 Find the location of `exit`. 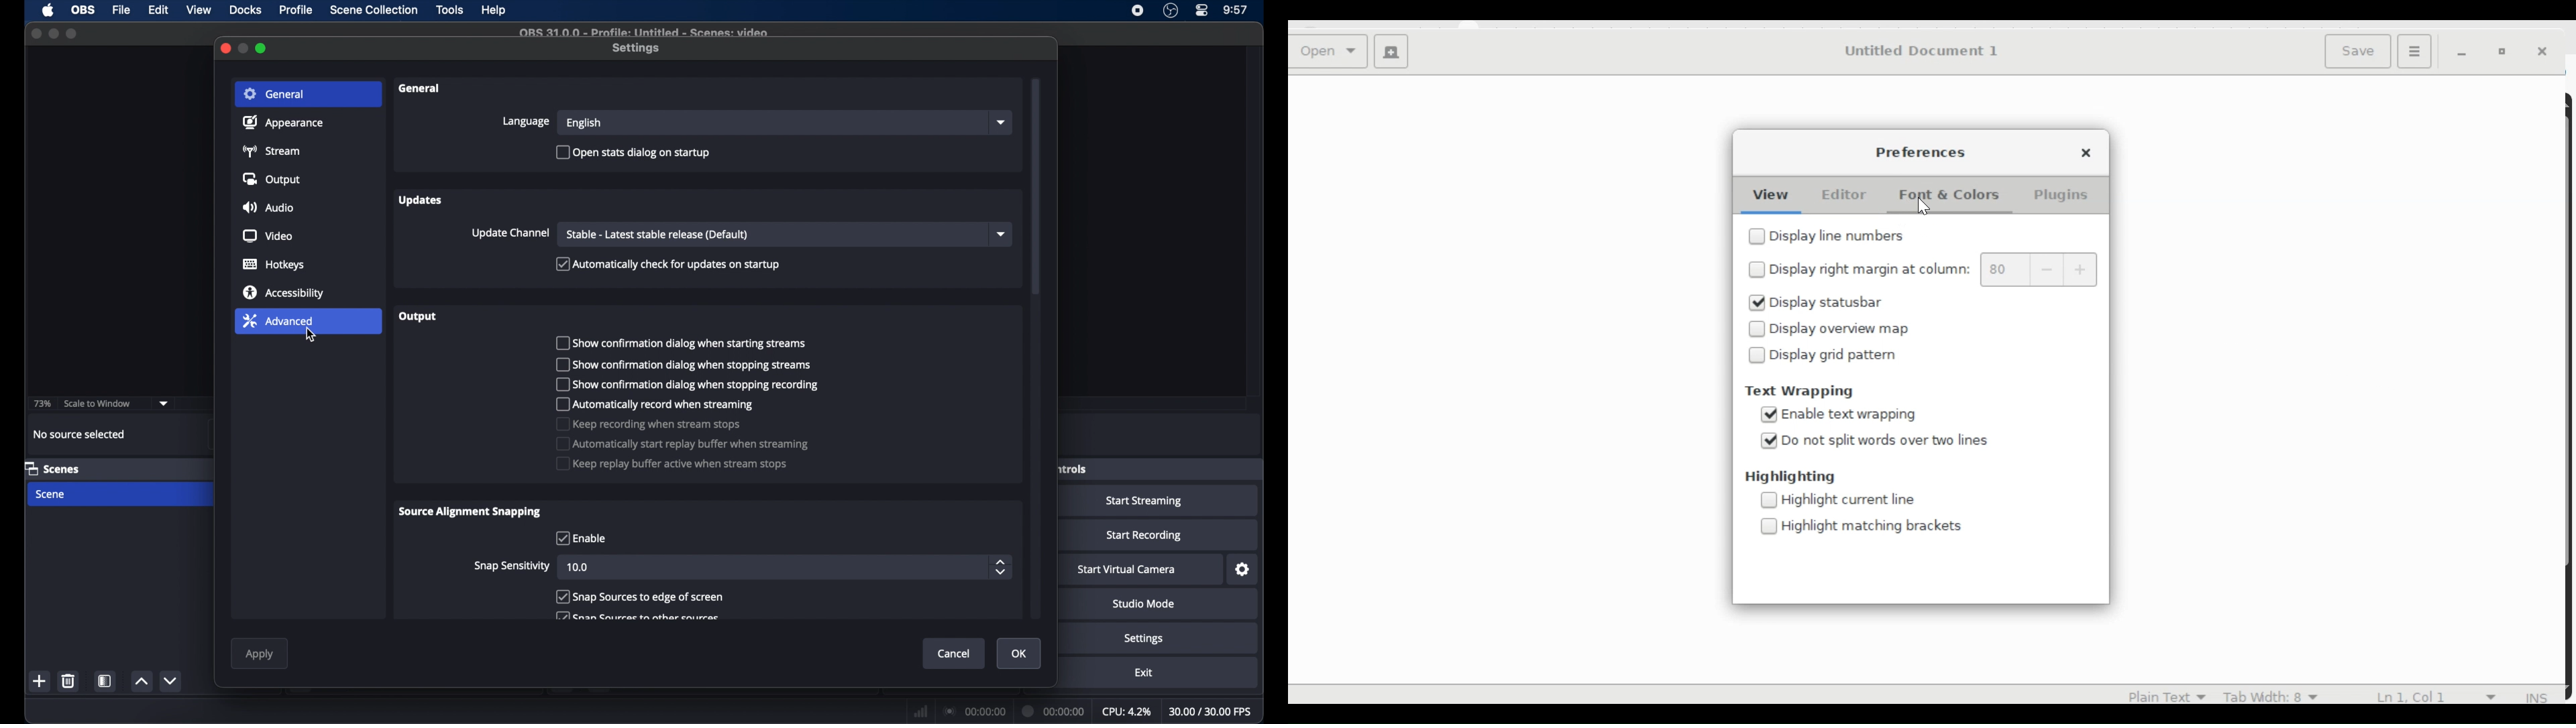

exit is located at coordinates (1143, 672).